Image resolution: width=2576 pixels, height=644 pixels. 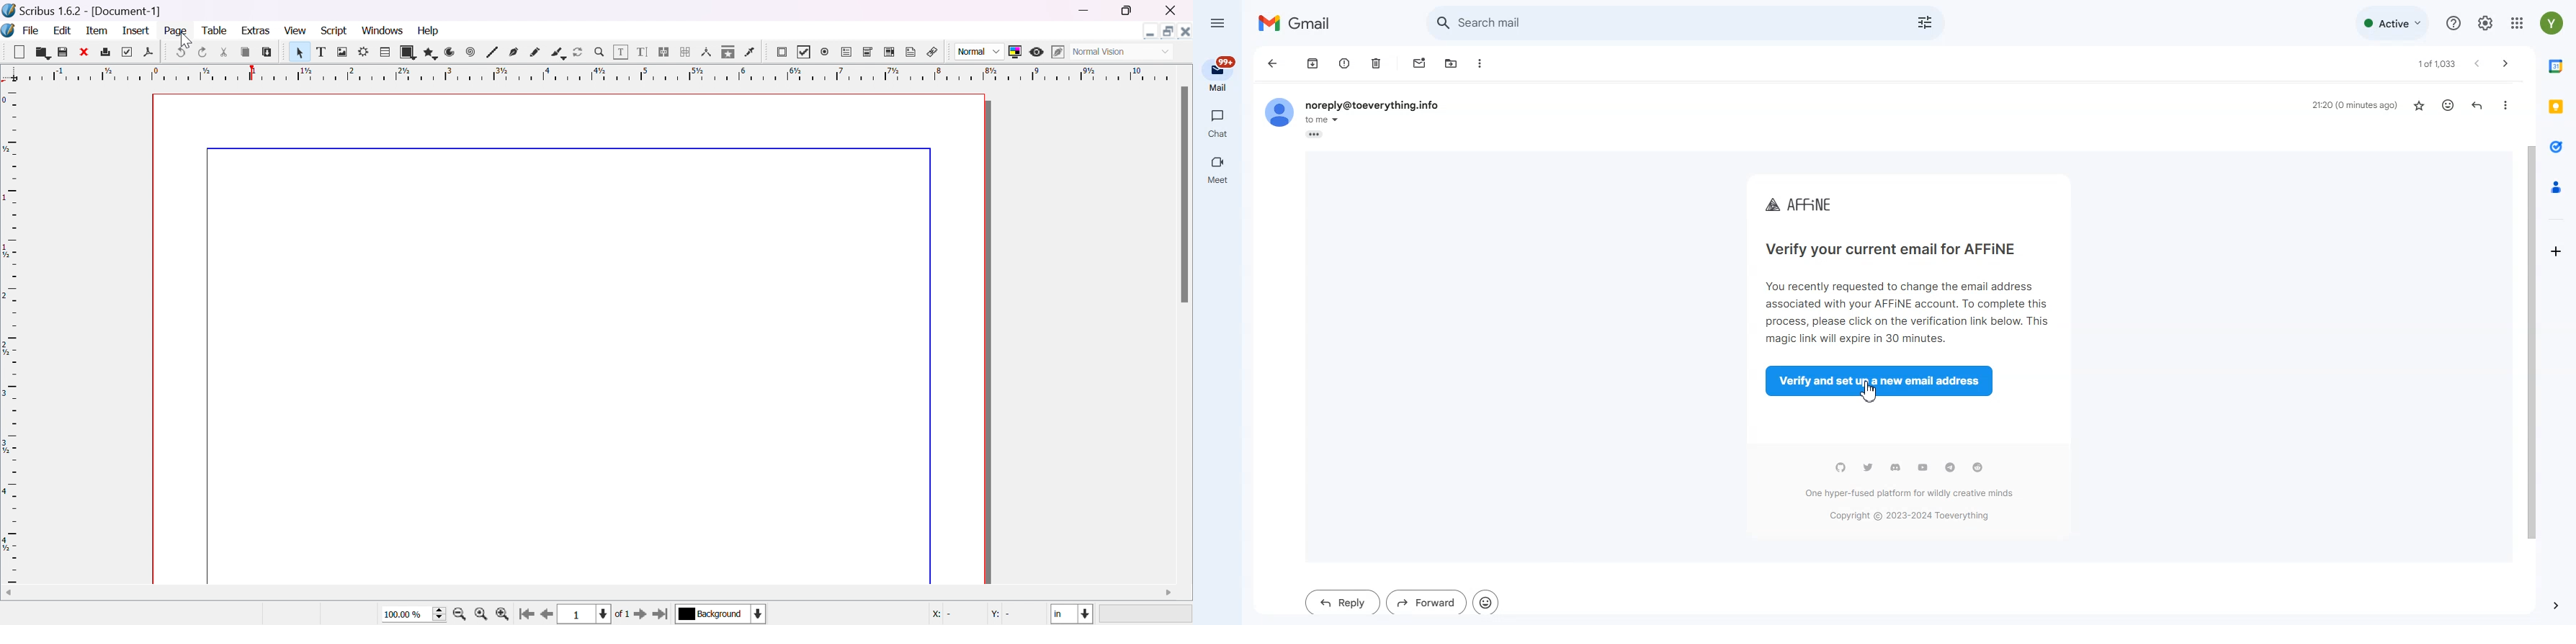 I want to click on undo, so click(x=183, y=50).